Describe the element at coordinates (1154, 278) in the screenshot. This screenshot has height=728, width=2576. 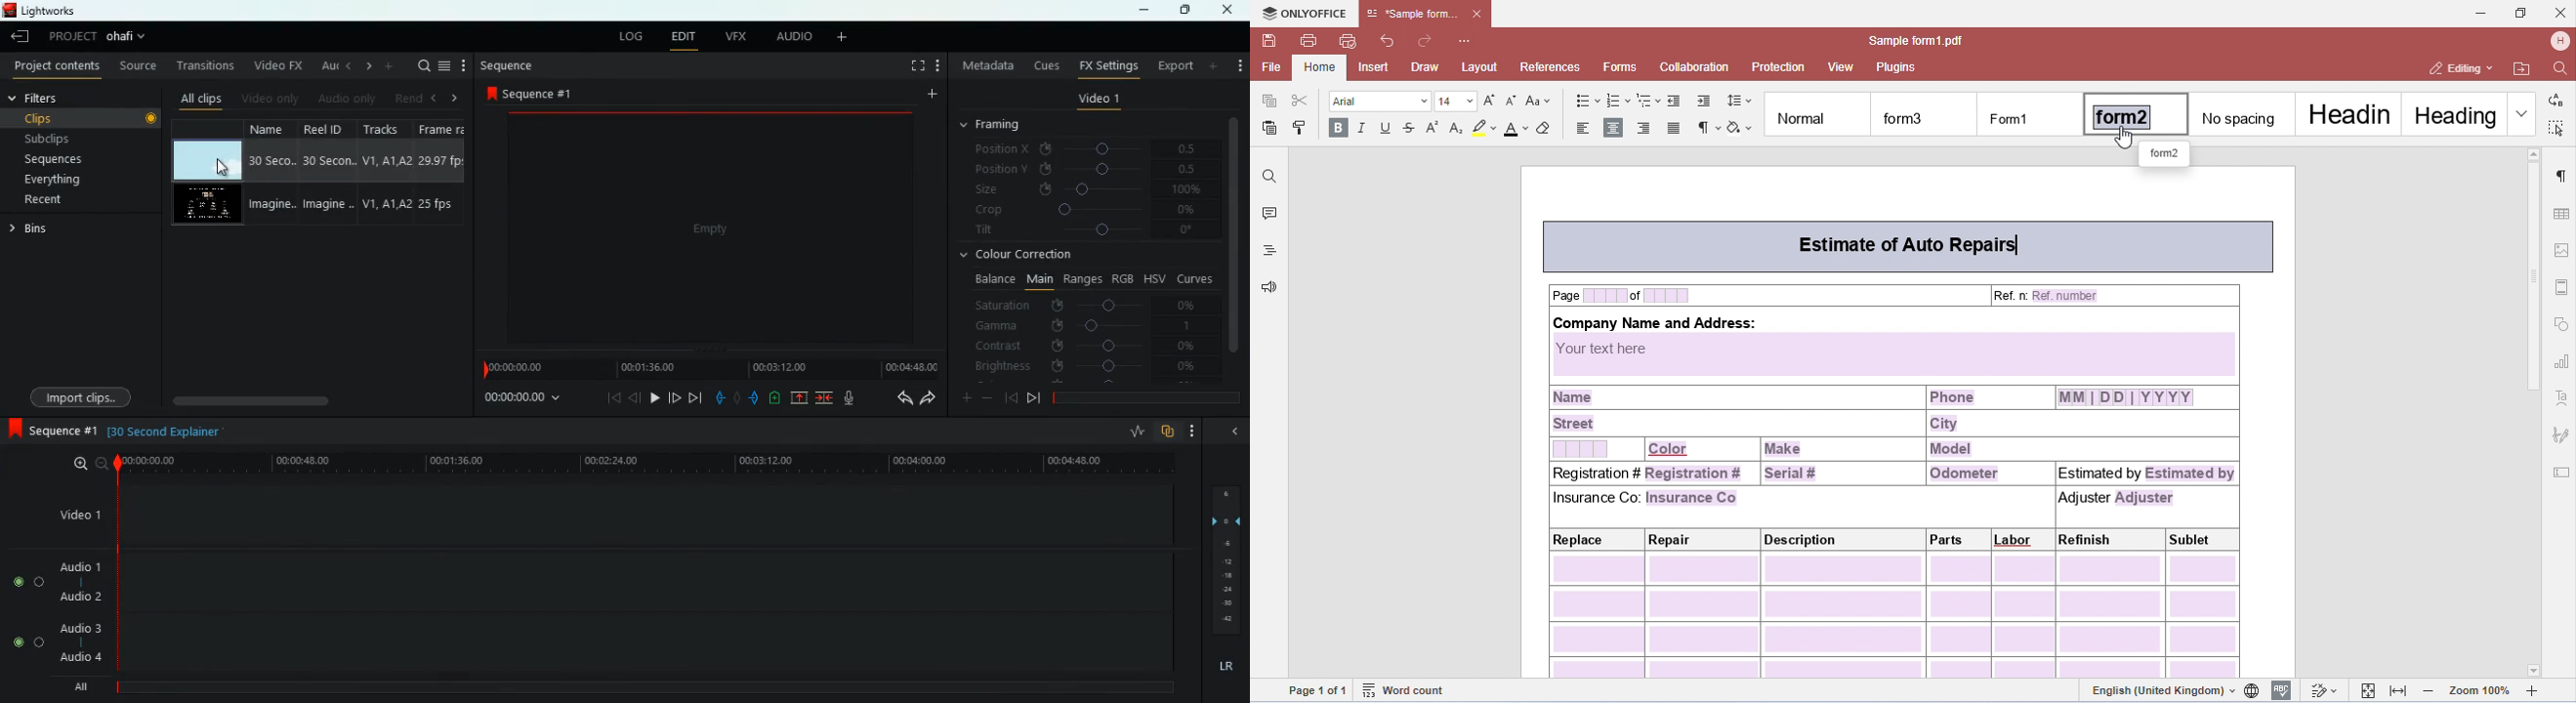
I see `hsv` at that location.